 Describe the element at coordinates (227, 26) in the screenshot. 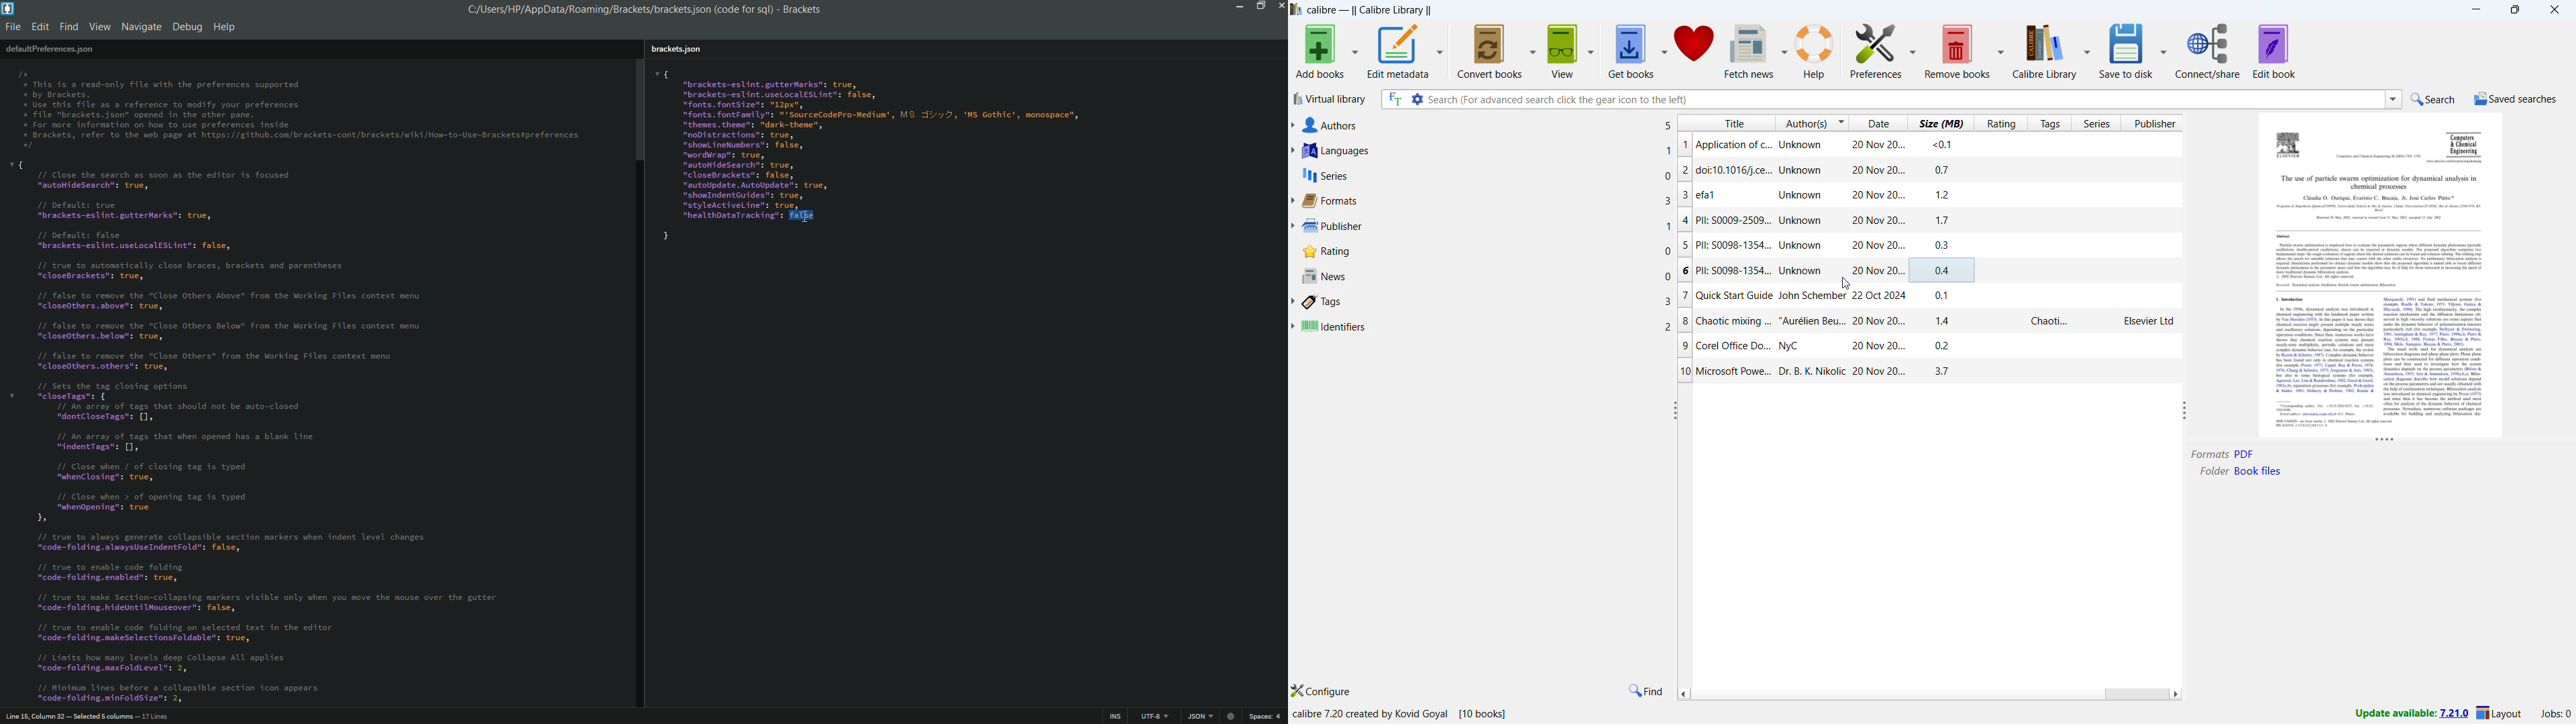

I see `Help menu` at that location.